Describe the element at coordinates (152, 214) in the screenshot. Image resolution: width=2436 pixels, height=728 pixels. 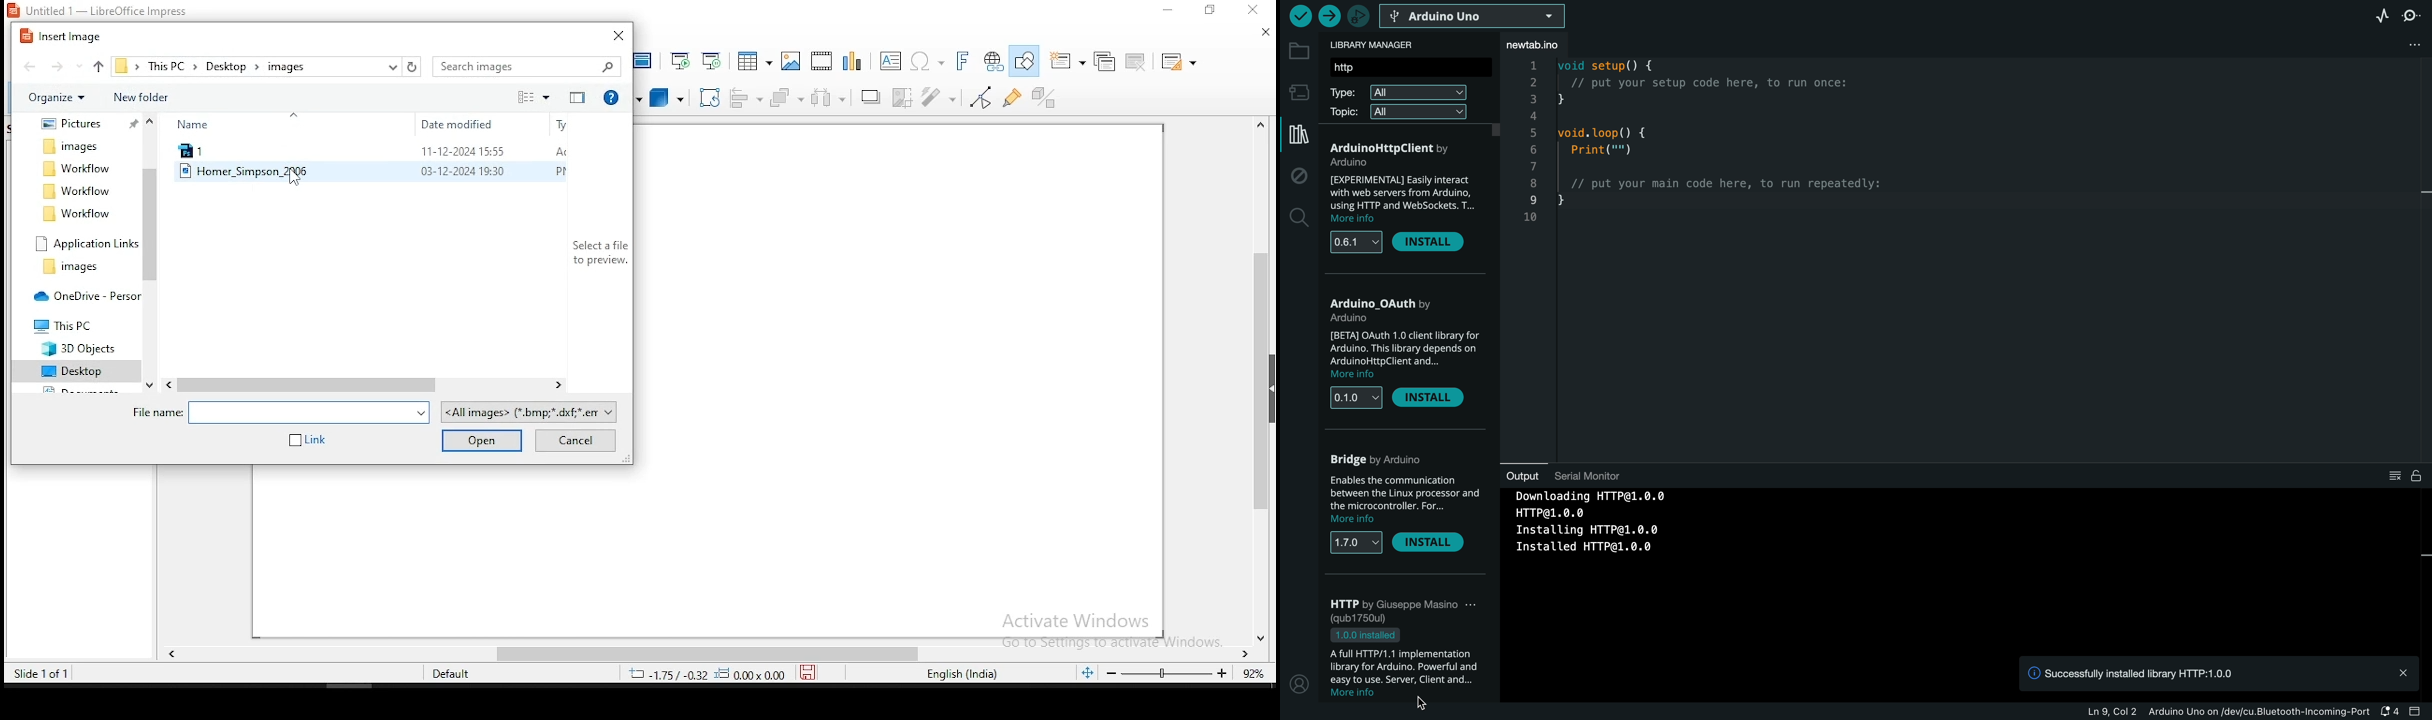
I see `scroll bar` at that location.